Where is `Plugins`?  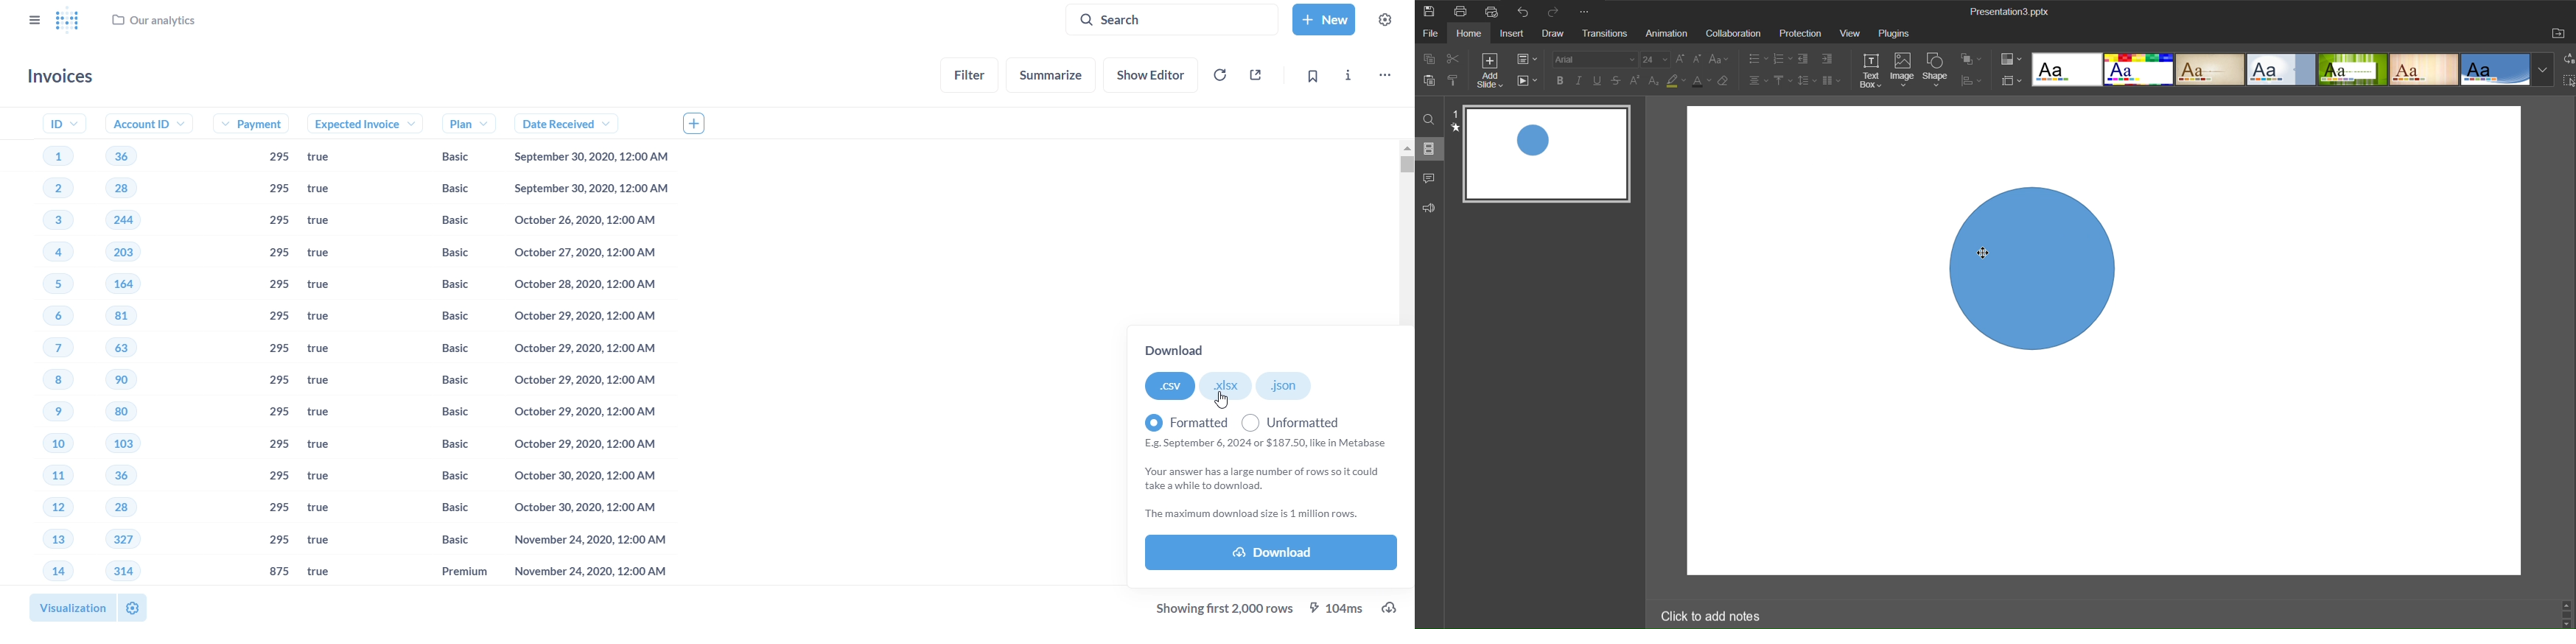
Plugins is located at coordinates (1892, 34).